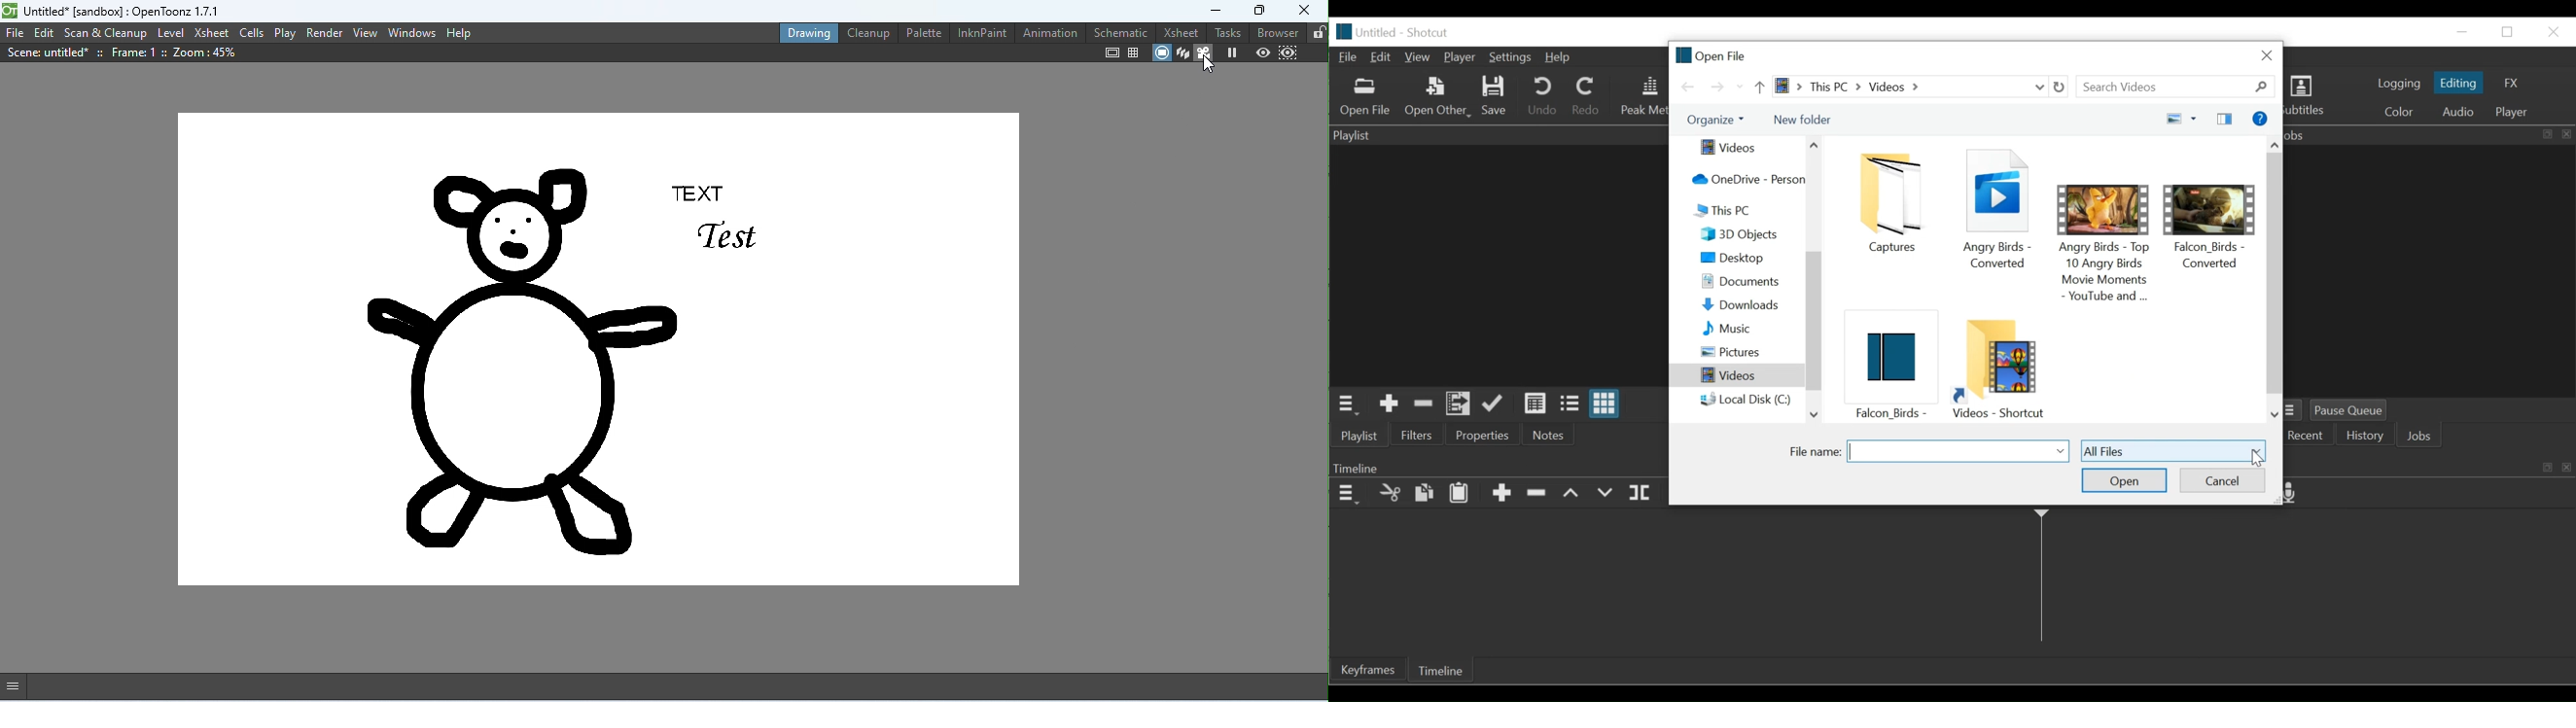 The width and height of the screenshot is (2576, 728). Describe the element at coordinates (2312, 98) in the screenshot. I see `Subtitles` at that location.